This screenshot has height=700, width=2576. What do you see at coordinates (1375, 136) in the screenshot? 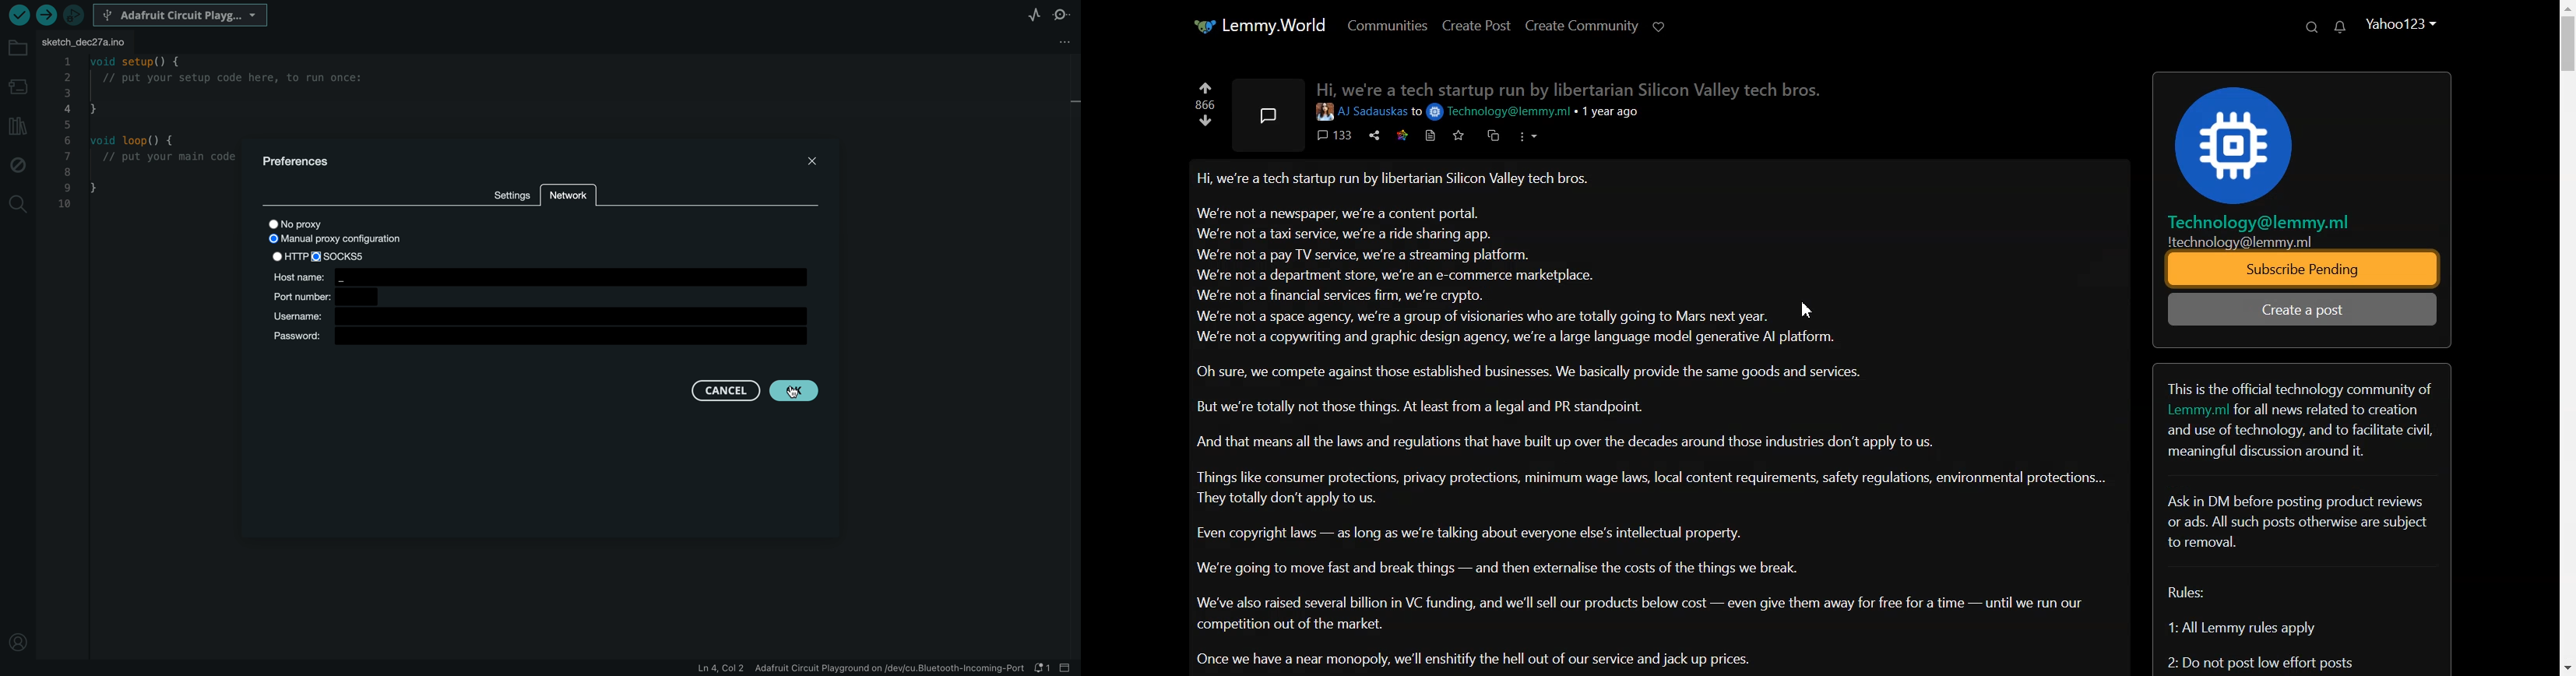
I see `share` at bounding box center [1375, 136].